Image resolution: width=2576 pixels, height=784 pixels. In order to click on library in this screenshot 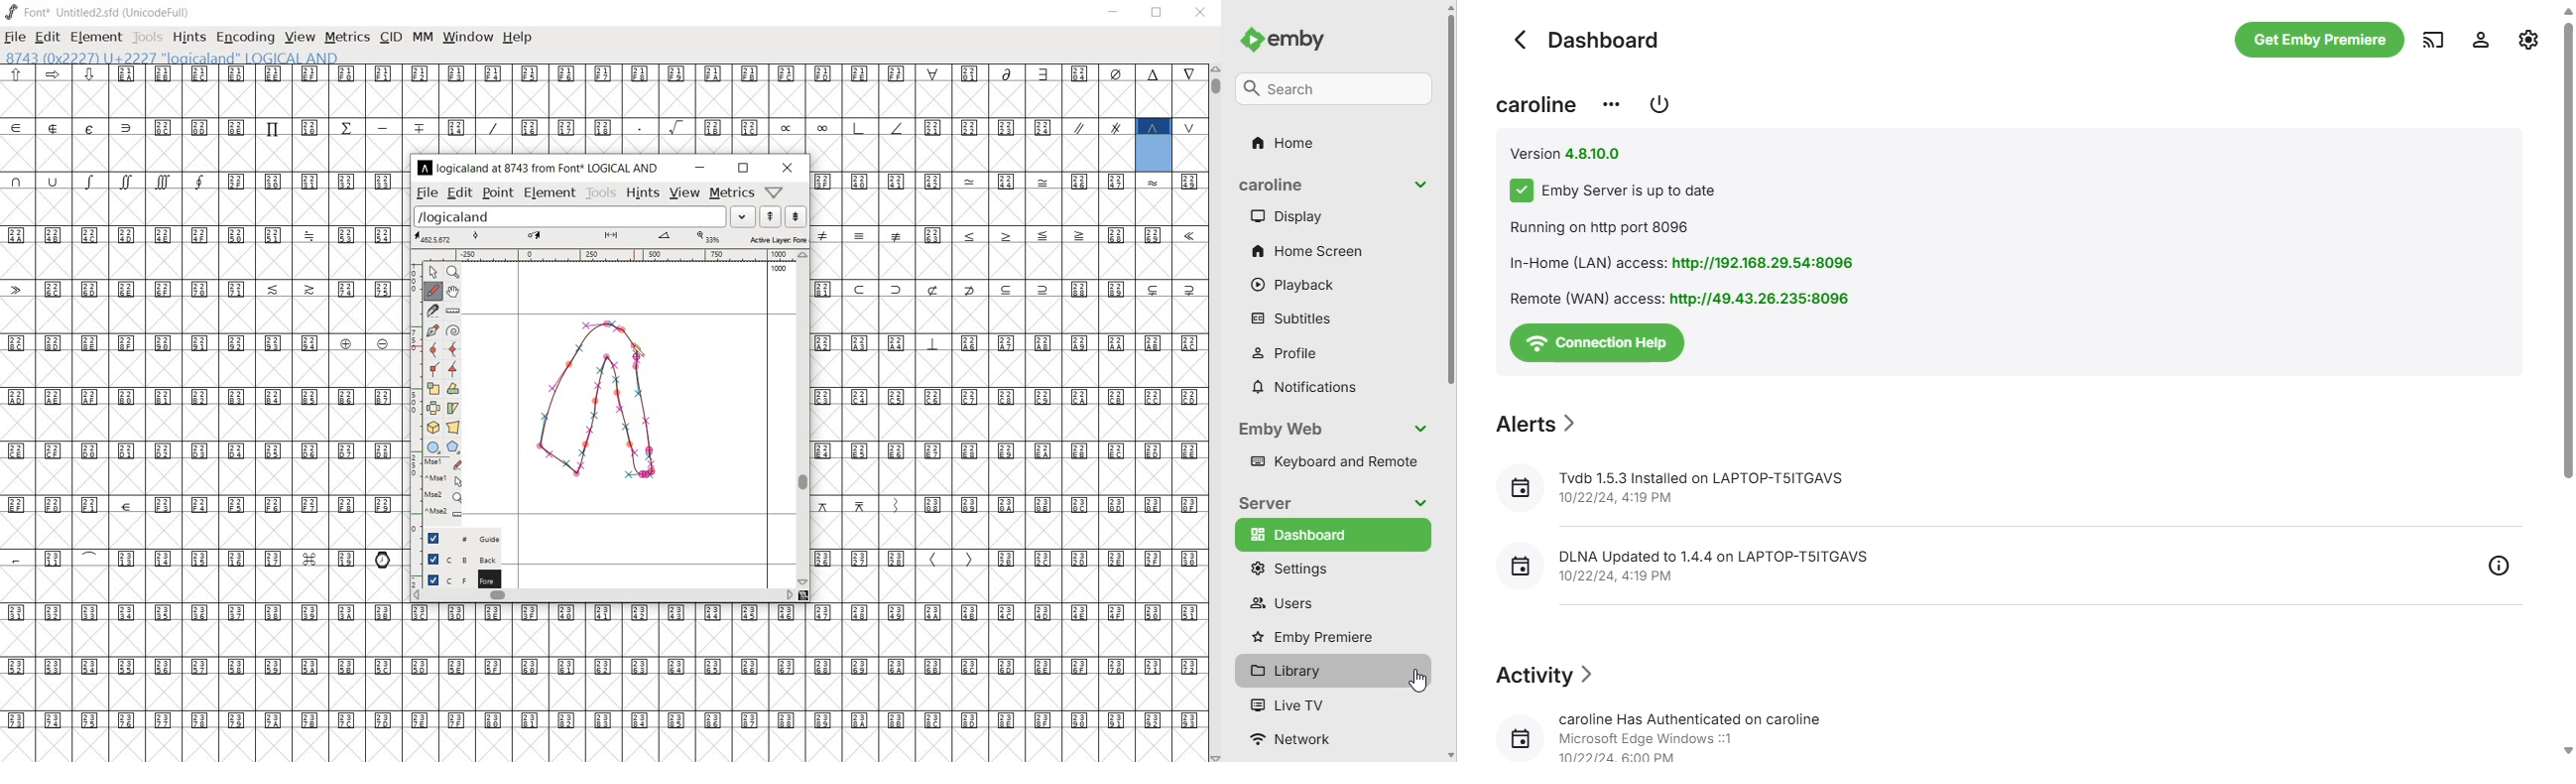, I will do `click(1332, 671)`.